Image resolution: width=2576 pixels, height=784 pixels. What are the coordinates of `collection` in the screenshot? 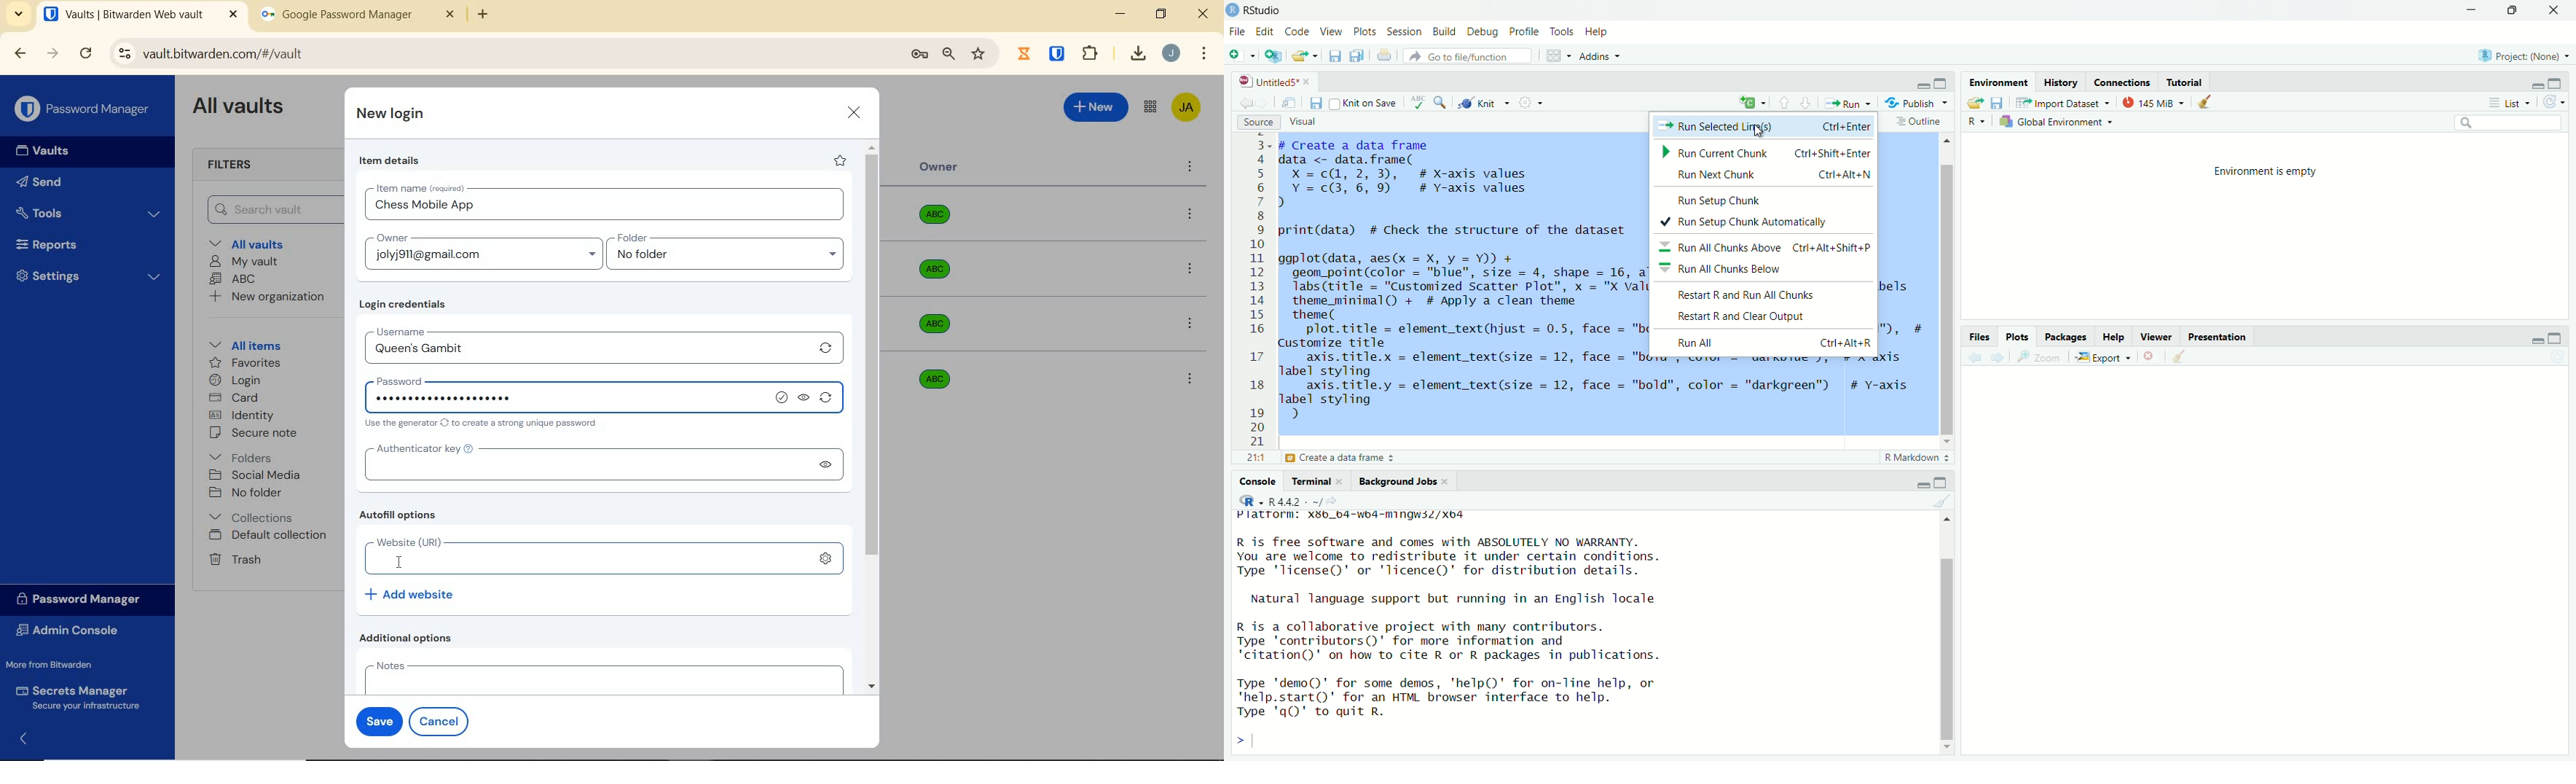 It's located at (252, 518).